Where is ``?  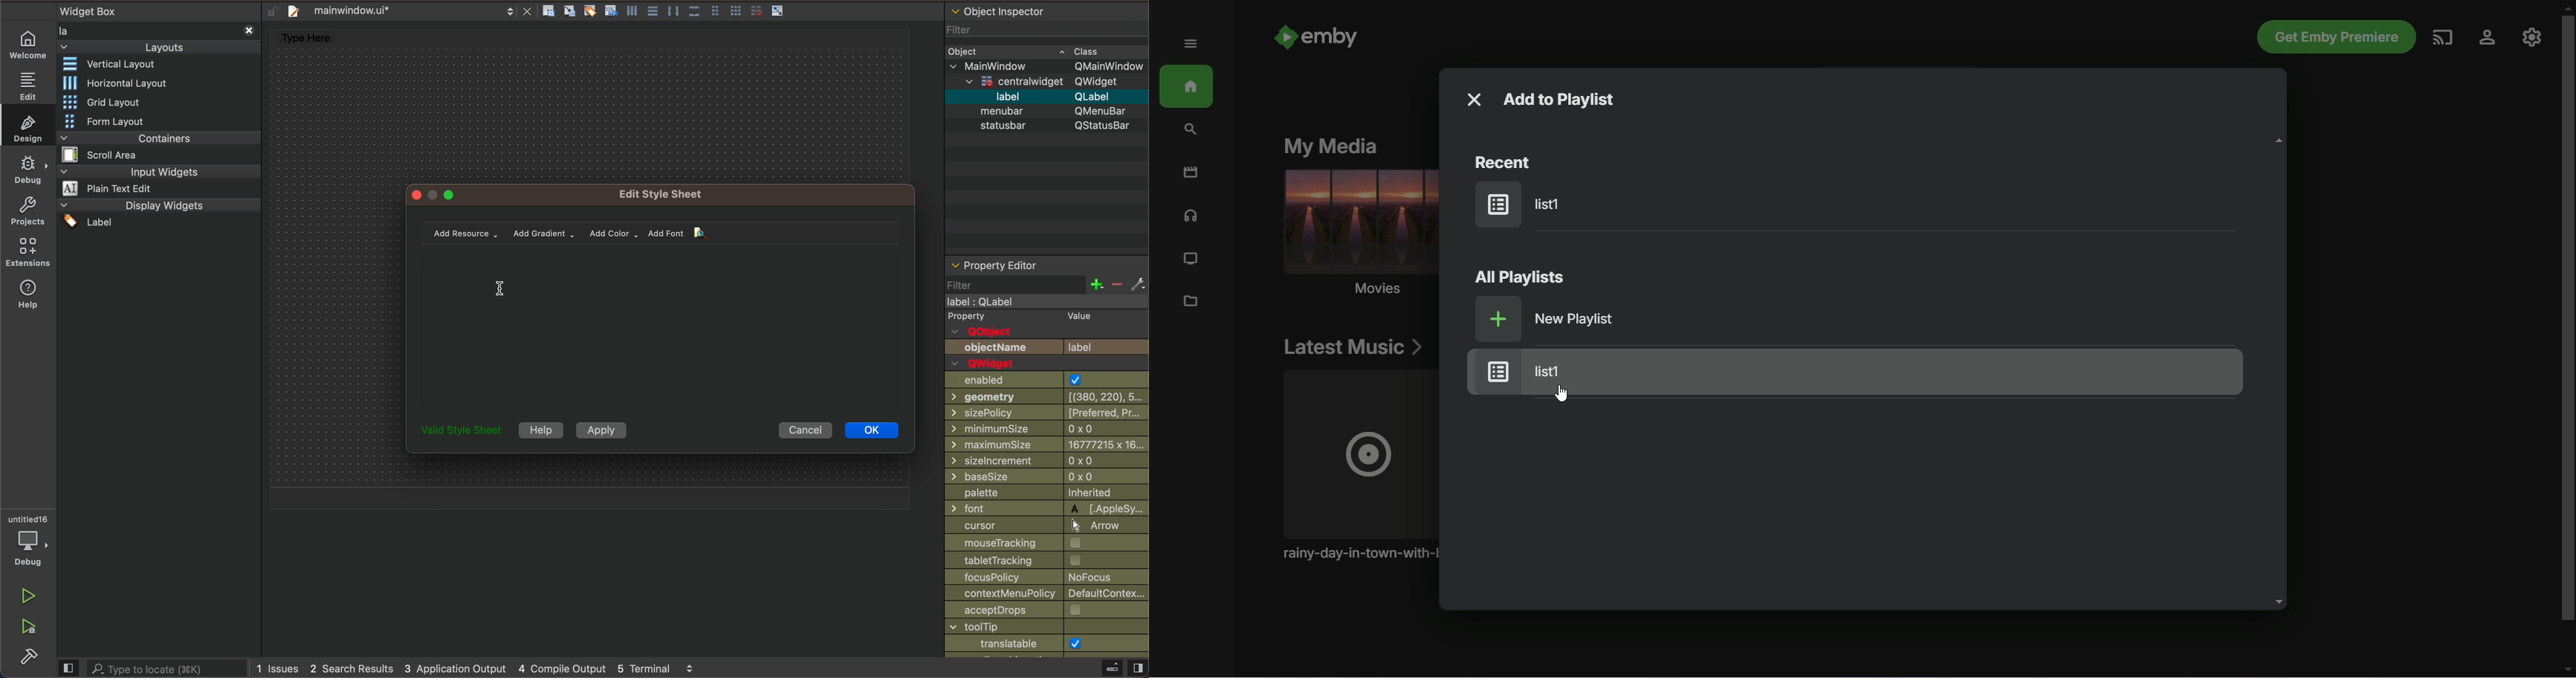  is located at coordinates (463, 433).